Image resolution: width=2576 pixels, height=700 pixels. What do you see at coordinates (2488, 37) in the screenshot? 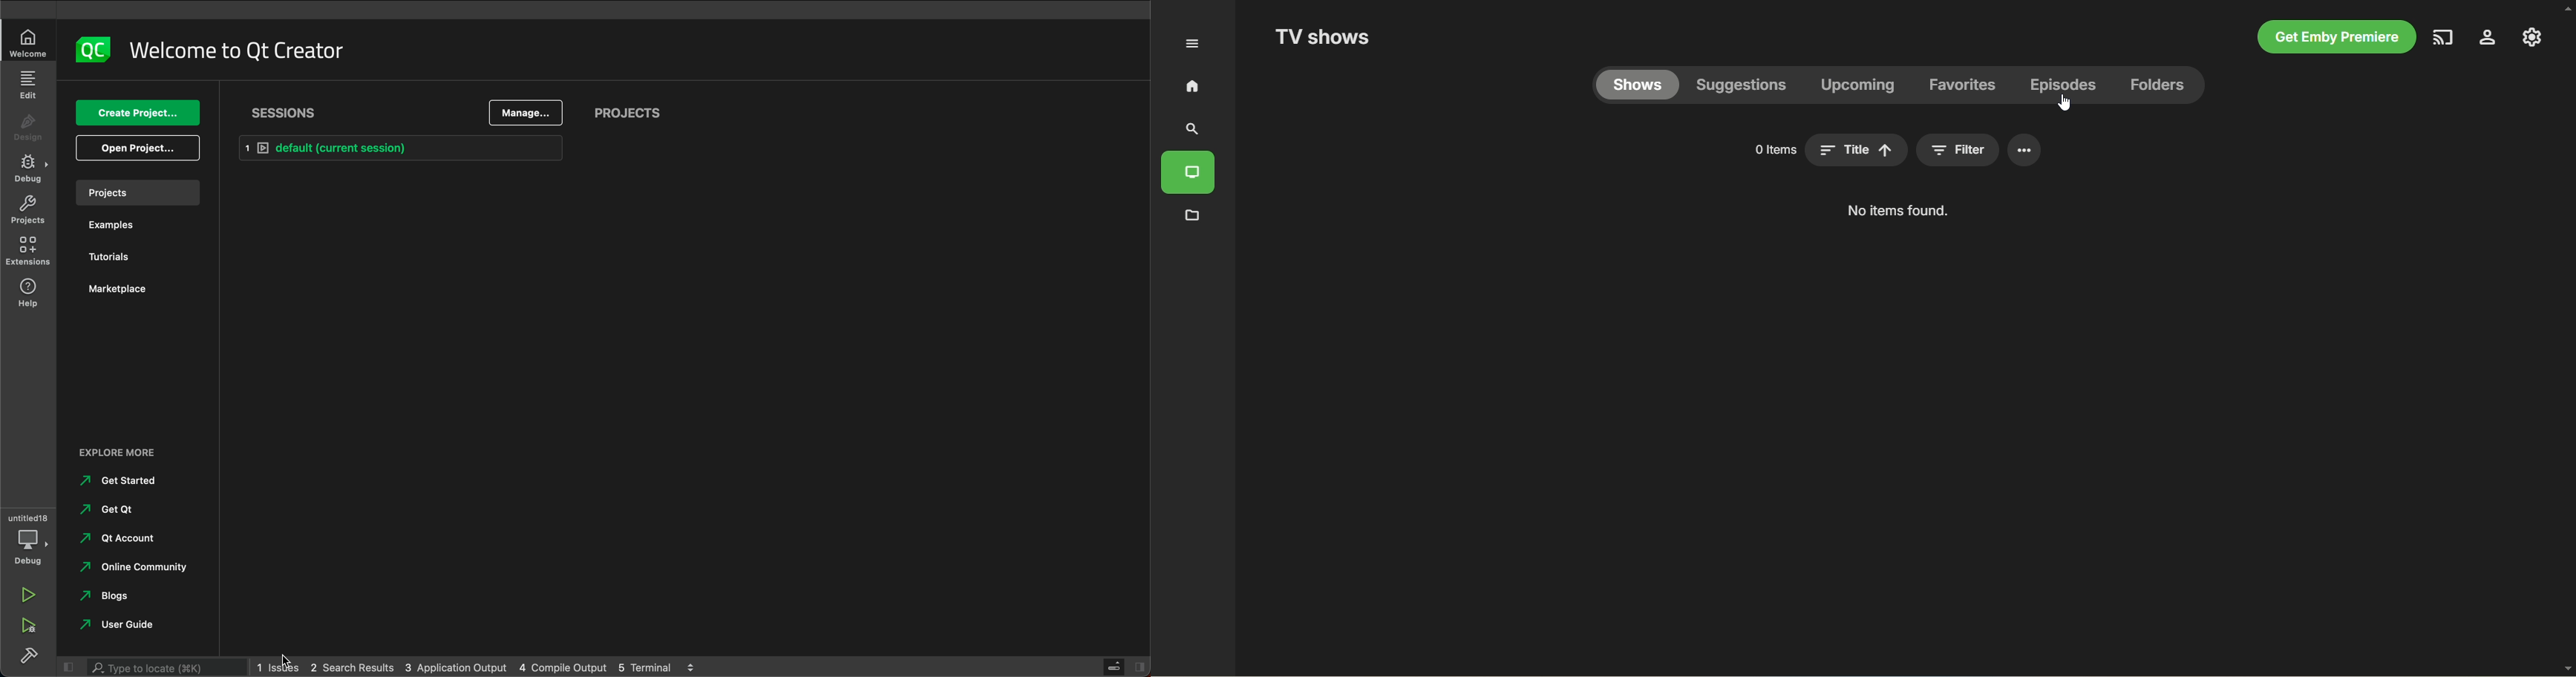
I see `settings` at bounding box center [2488, 37].